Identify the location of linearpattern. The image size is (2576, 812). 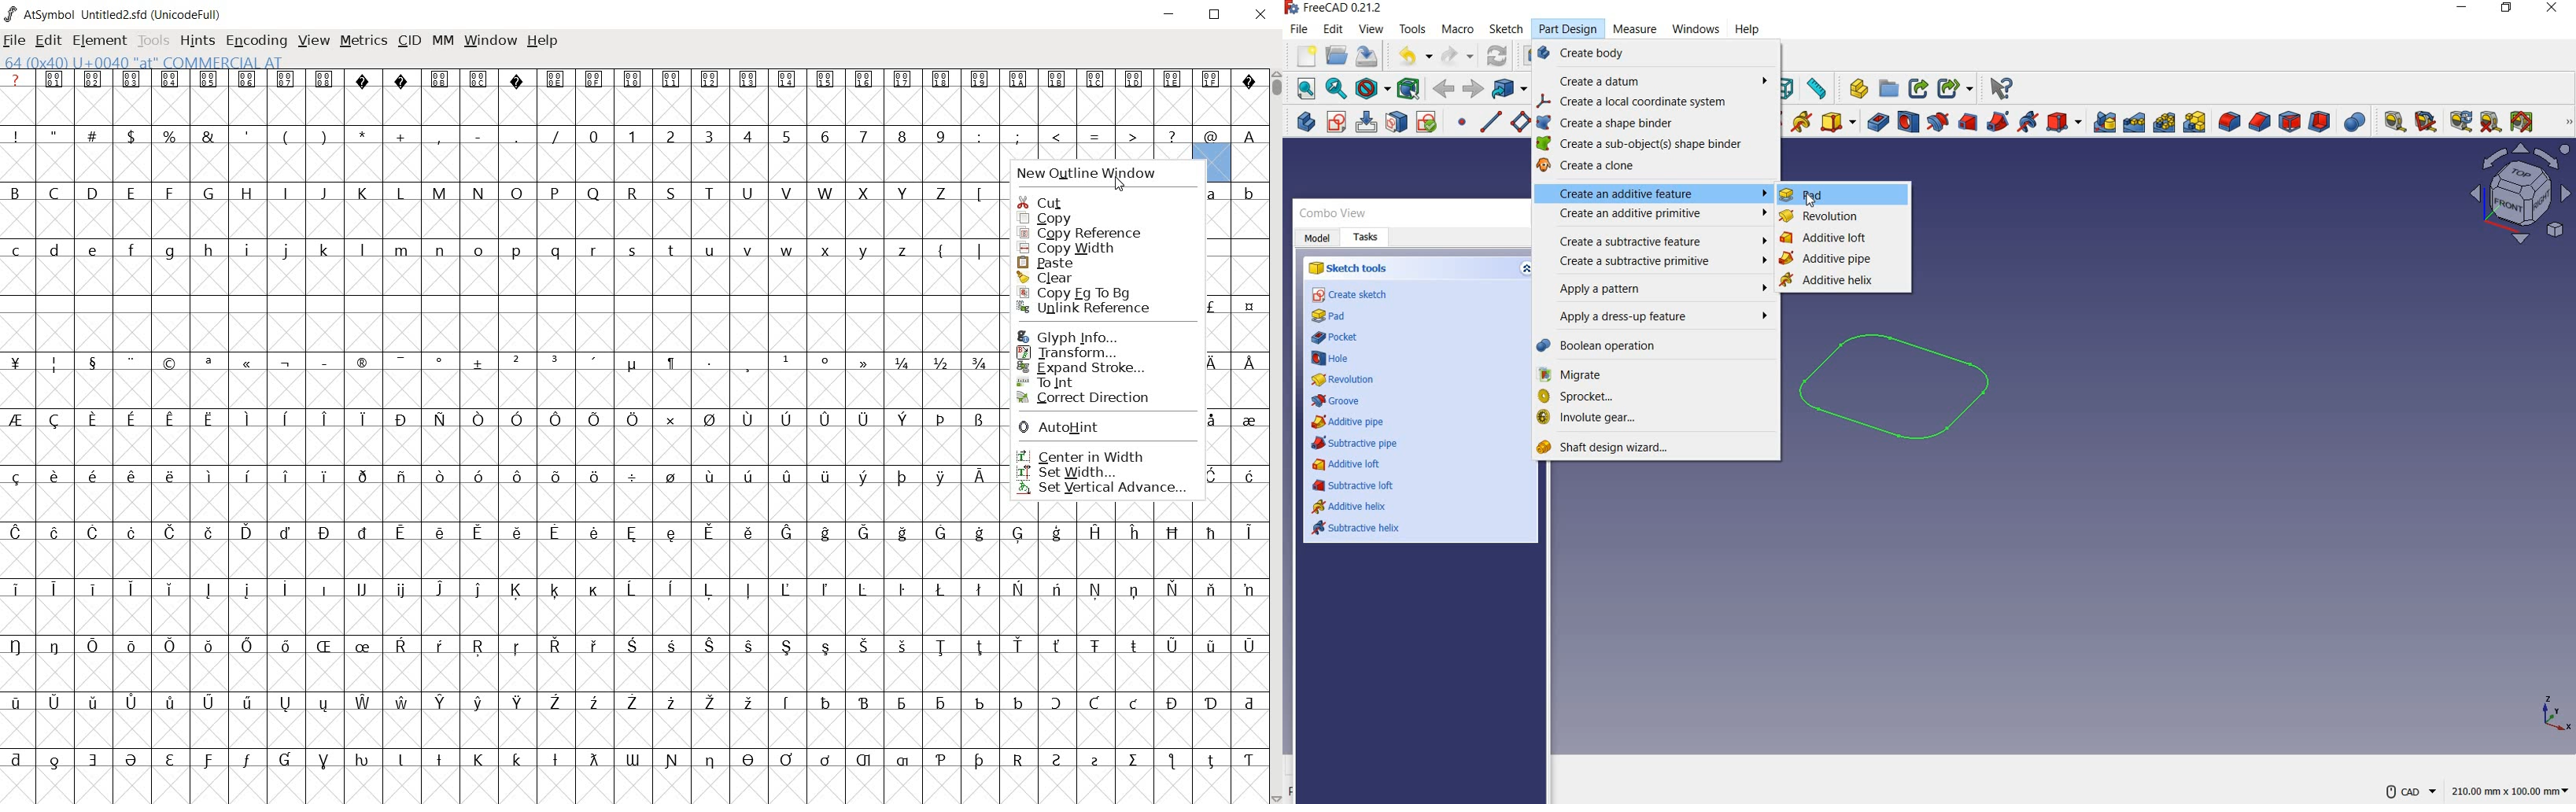
(2135, 123).